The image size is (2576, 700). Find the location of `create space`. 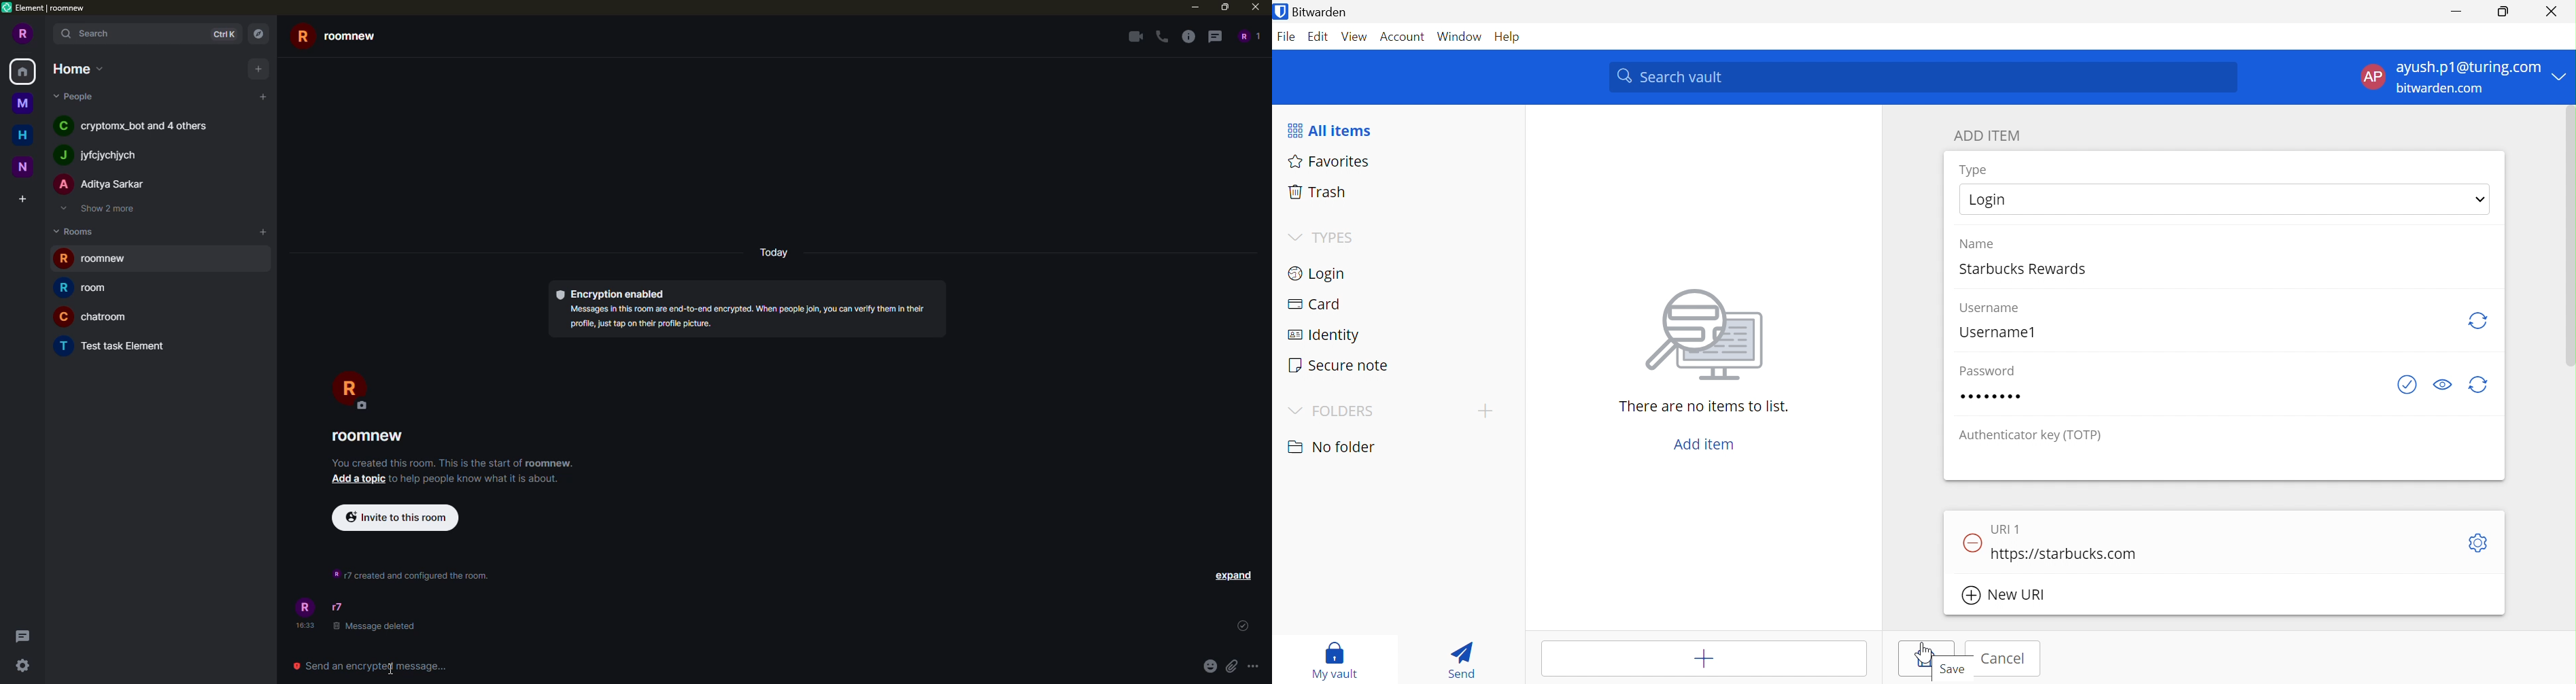

create space is located at coordinates (24, 198).